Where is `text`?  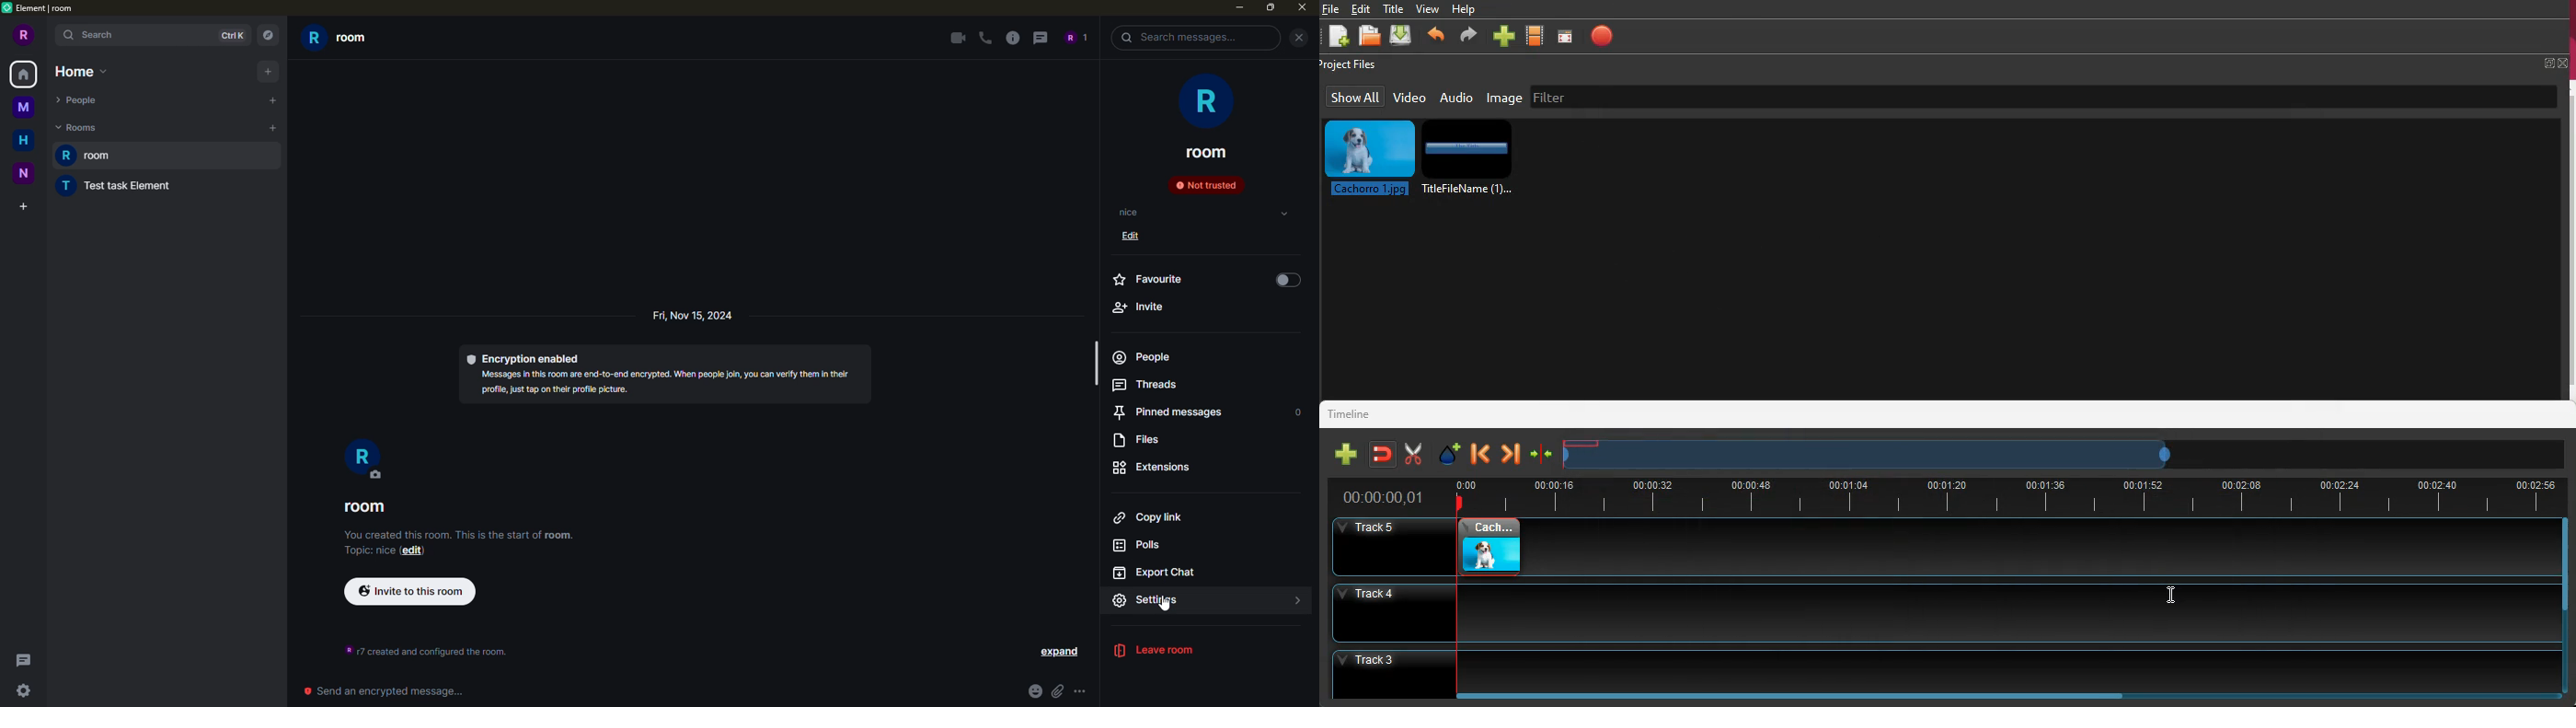 text is located at coordinates (458, 543).